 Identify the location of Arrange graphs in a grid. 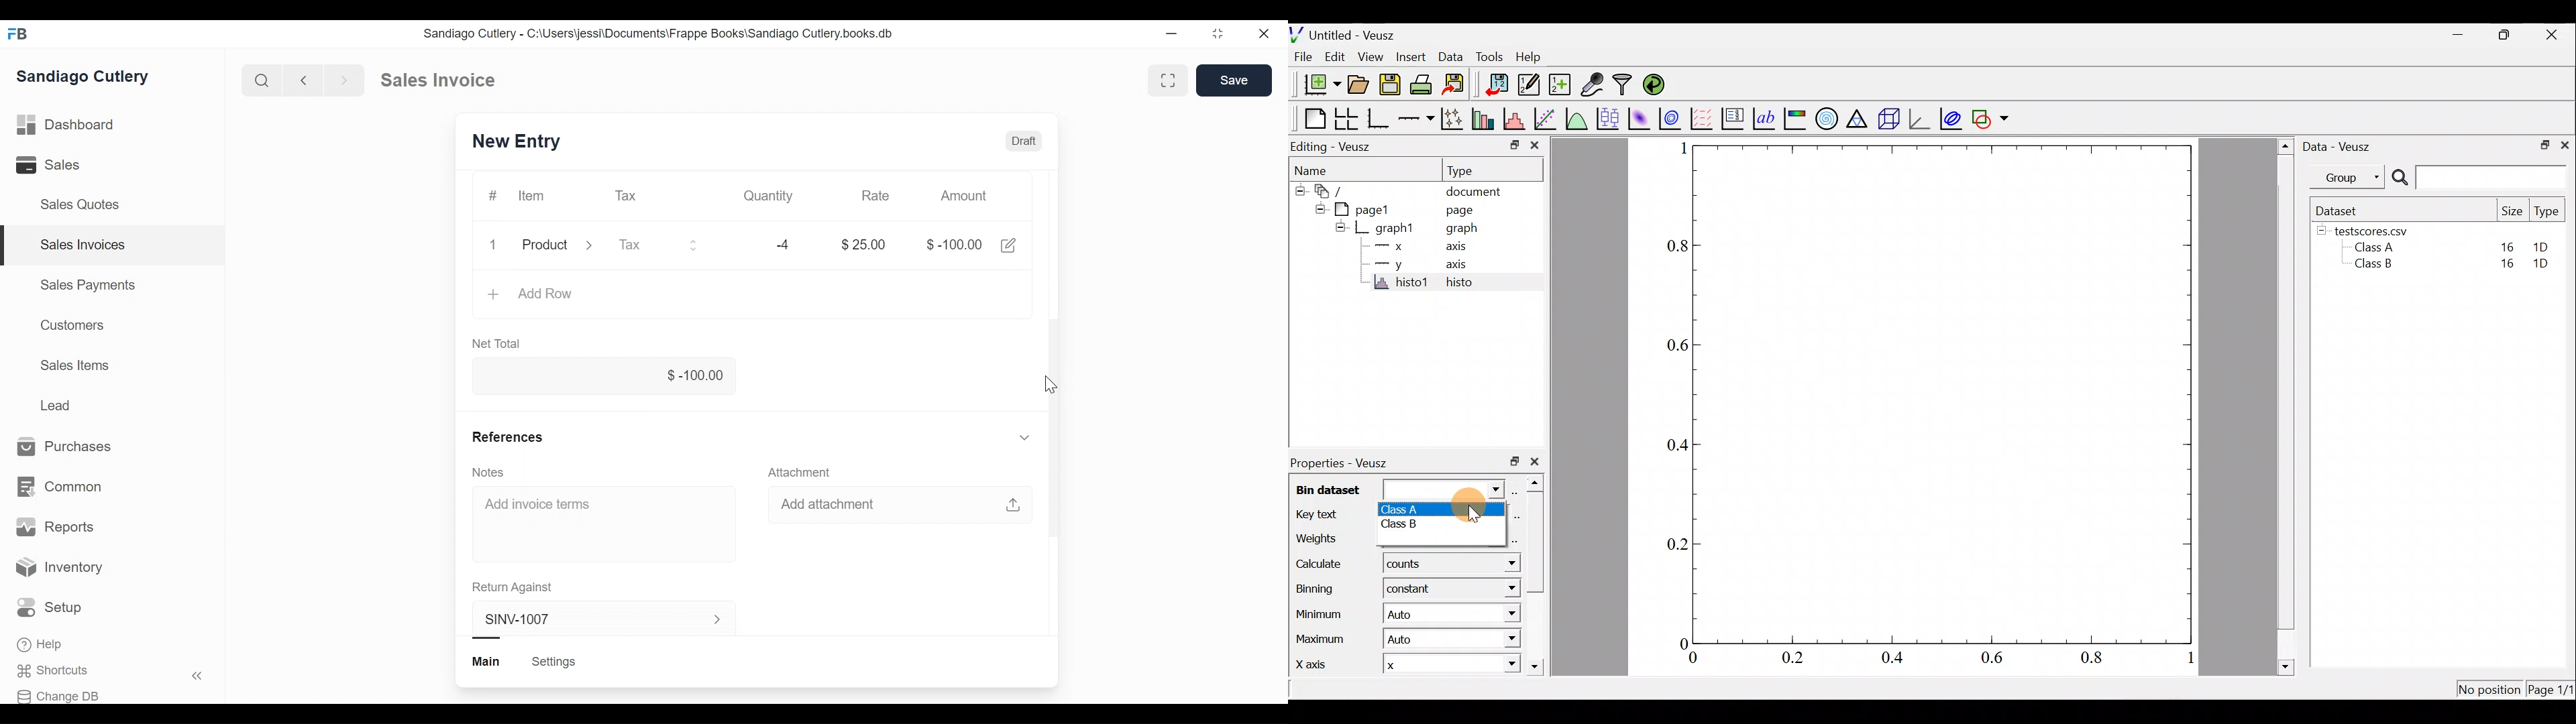
(1347, 119).